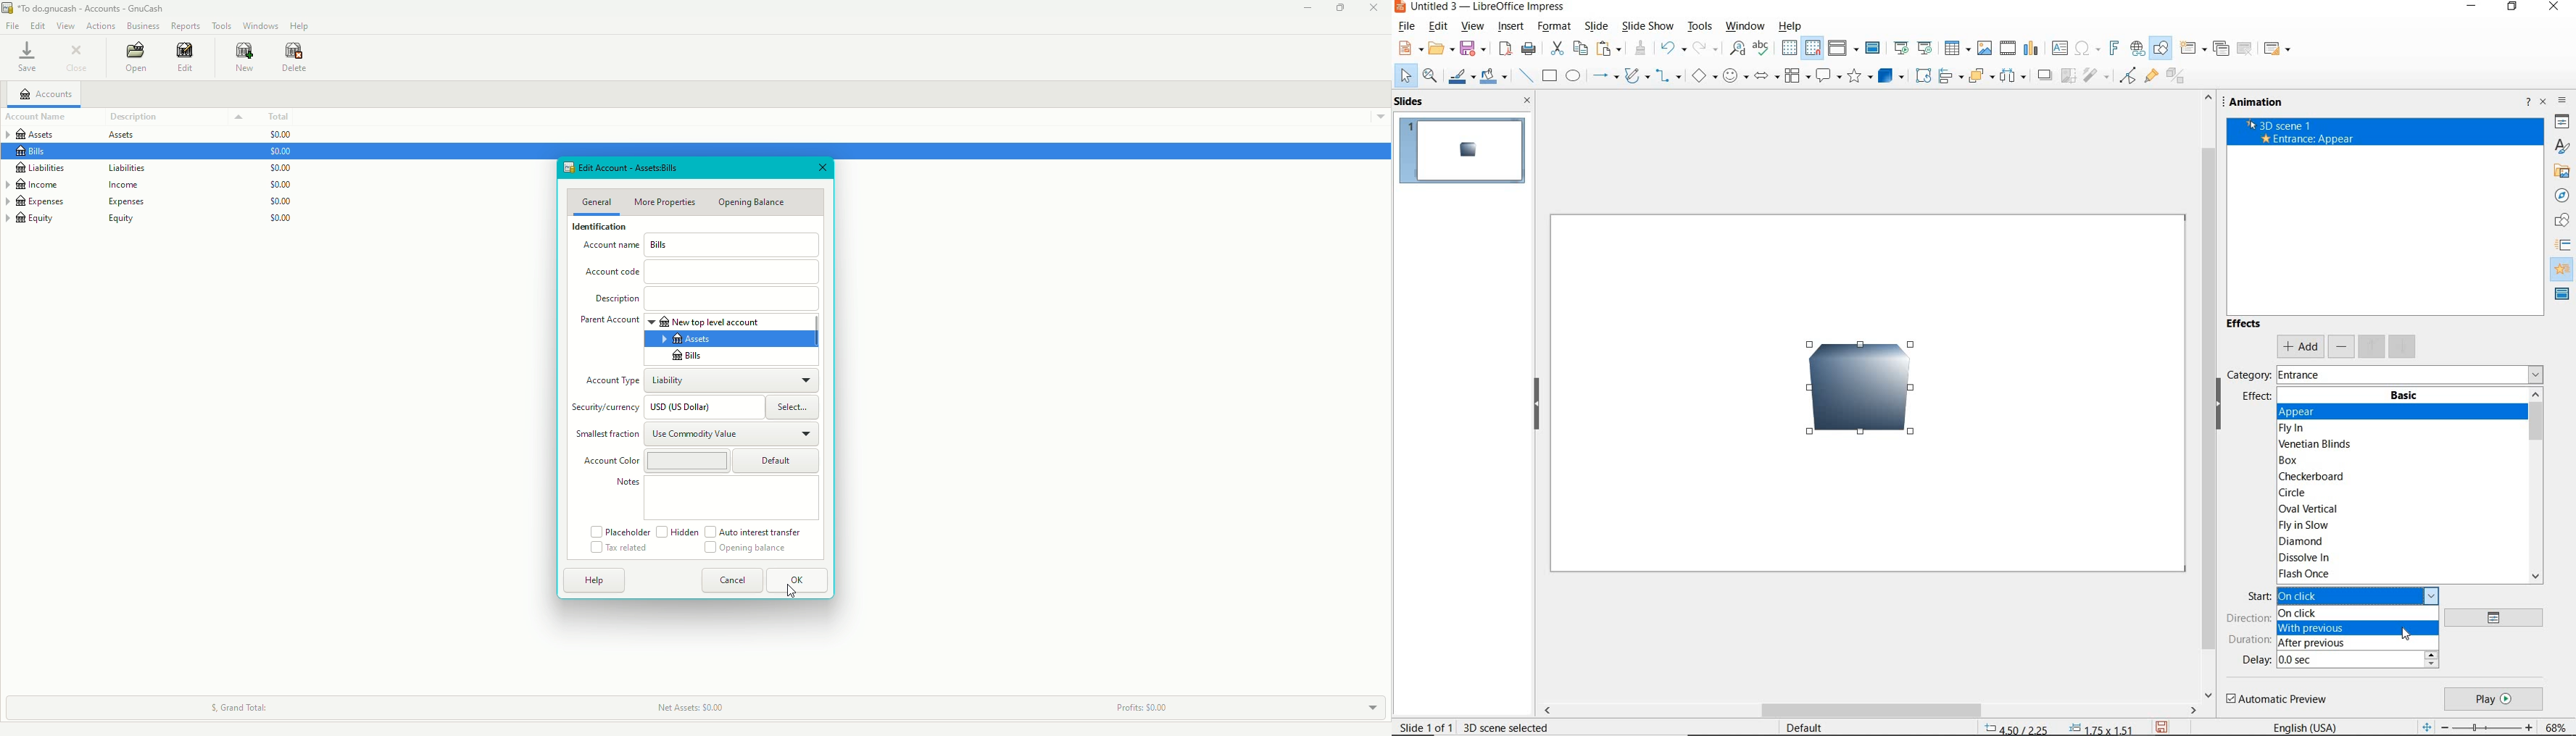 The width and height of the screenshot is (2576, 756). Describe the element at coordinates (2279, 49) in the screenshot. I see `slide layout` at that location.